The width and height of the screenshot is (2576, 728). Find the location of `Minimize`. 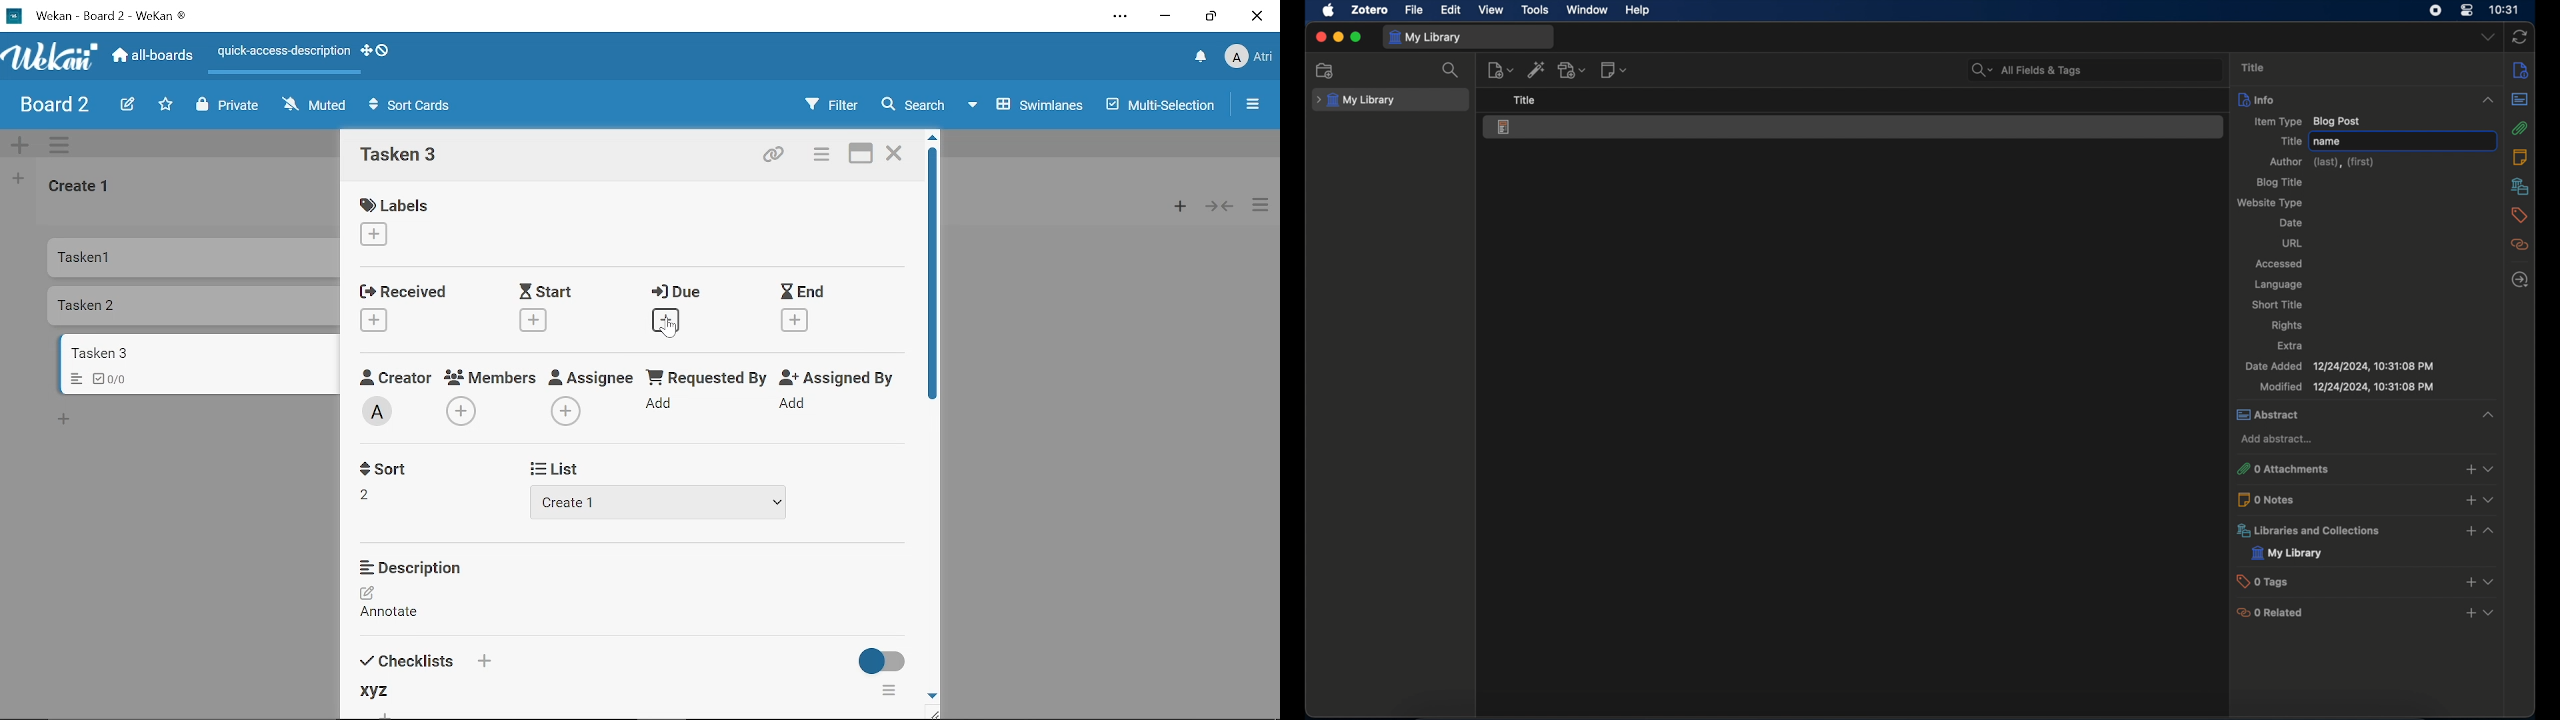

Minimize is located at coordinates (1166, 17).